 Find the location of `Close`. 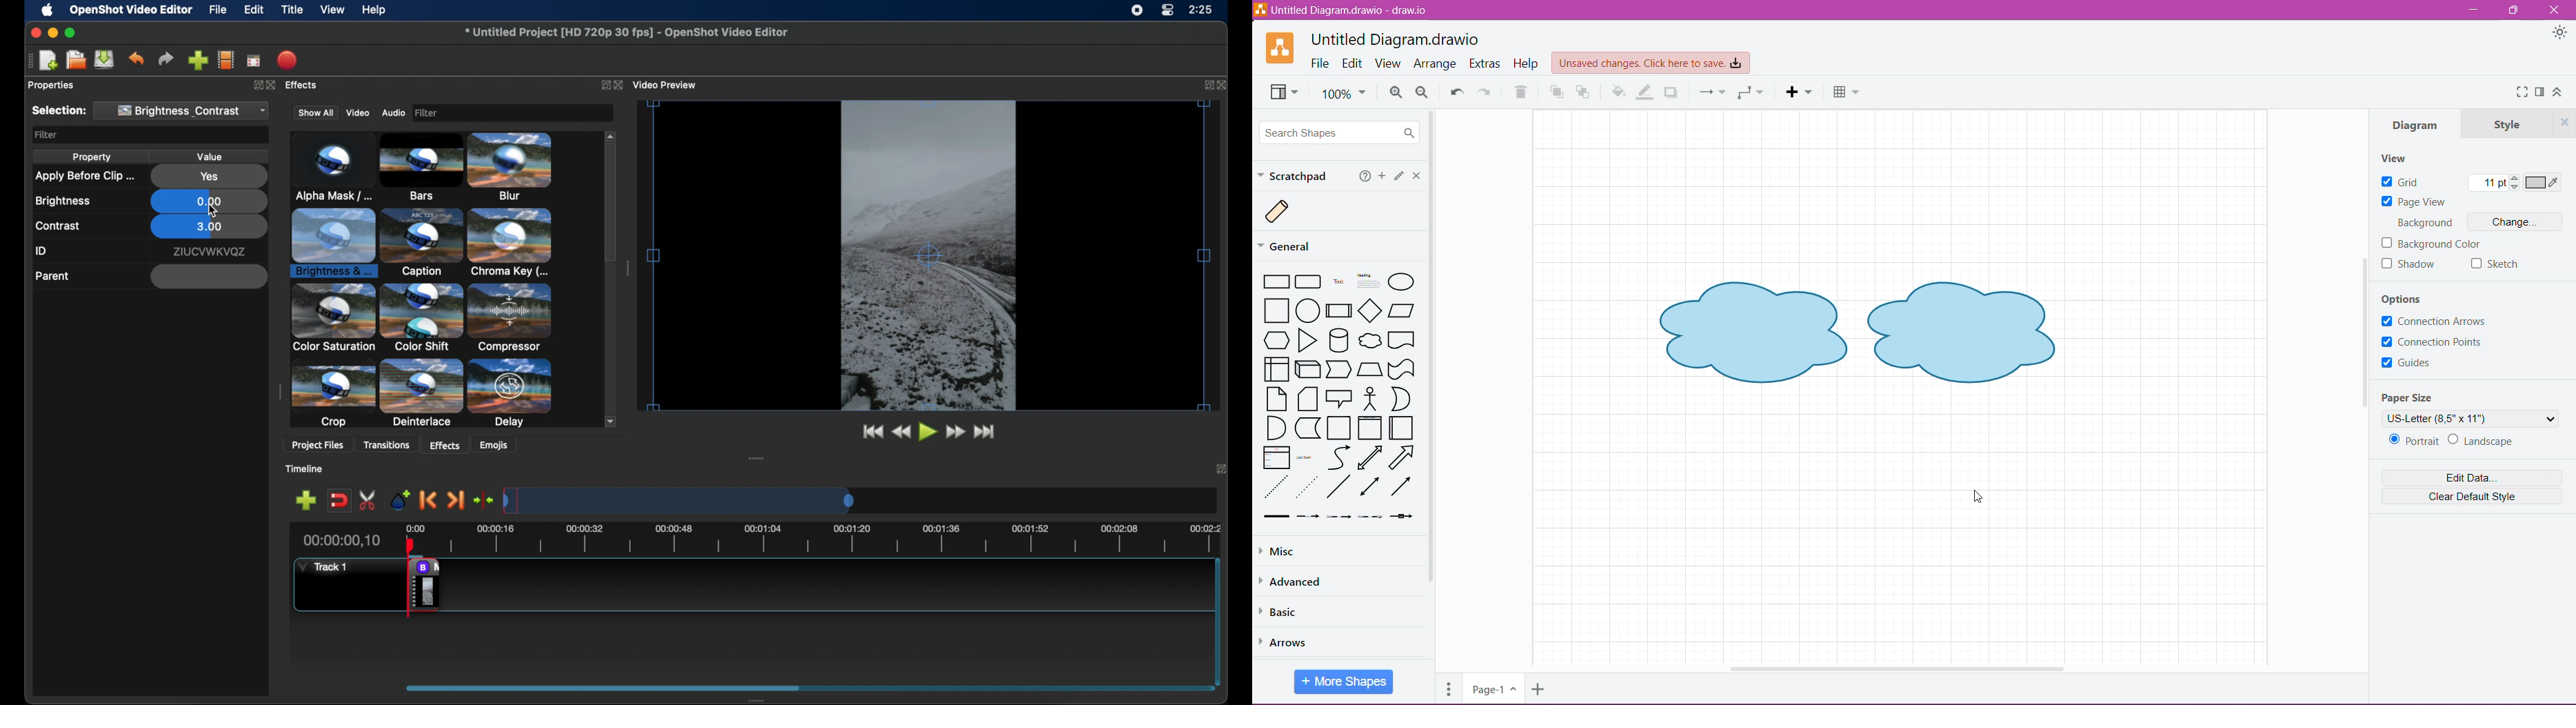

Close is located at coordinates (2555, 9).